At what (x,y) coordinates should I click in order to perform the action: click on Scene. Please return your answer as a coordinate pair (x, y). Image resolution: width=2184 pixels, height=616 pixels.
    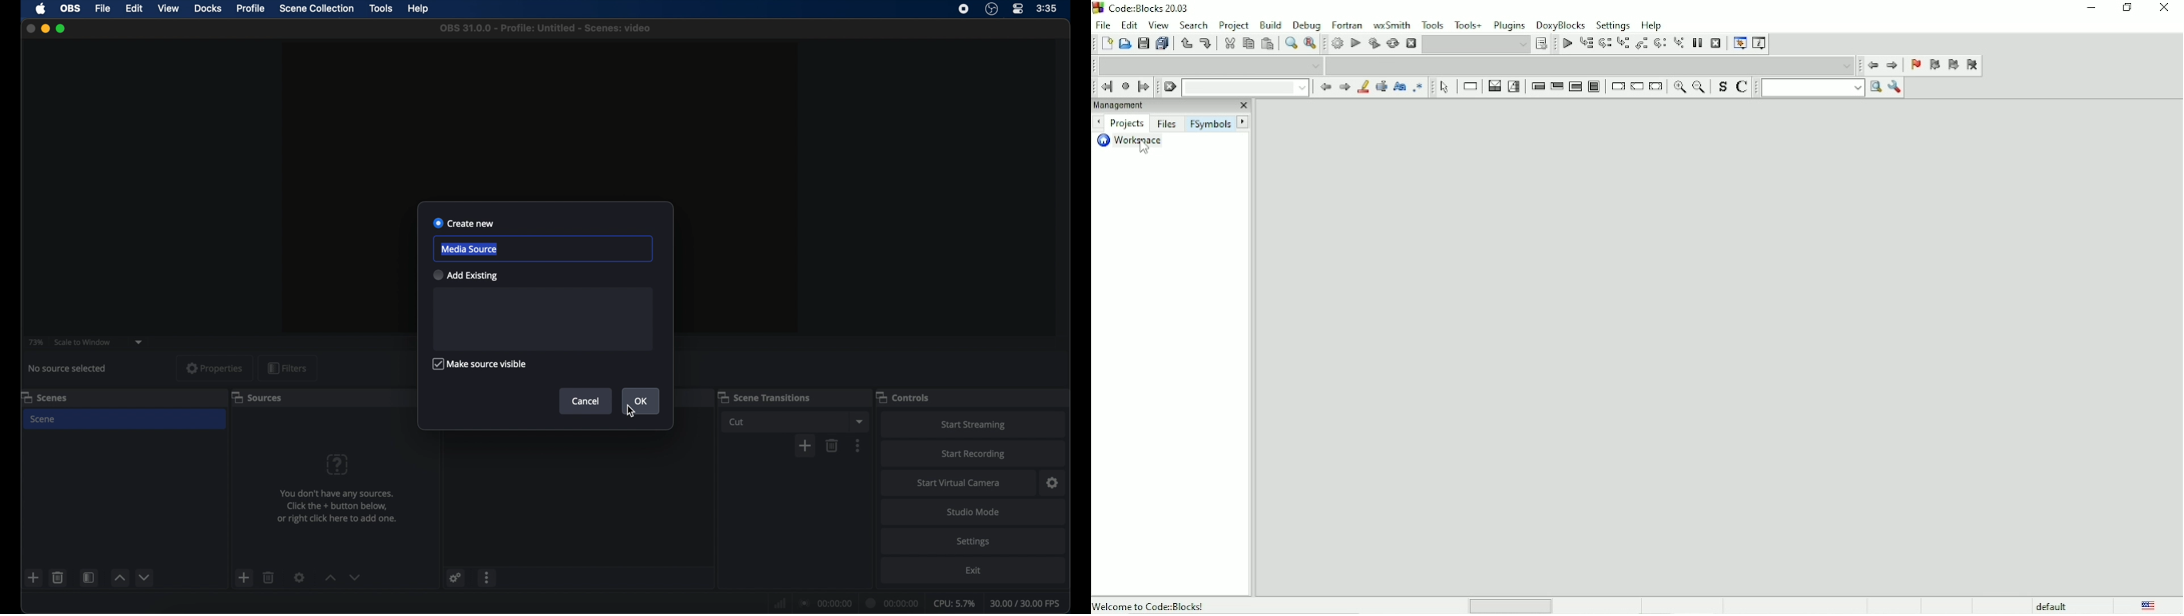
    Looking at the image, I should click on (44, 419).